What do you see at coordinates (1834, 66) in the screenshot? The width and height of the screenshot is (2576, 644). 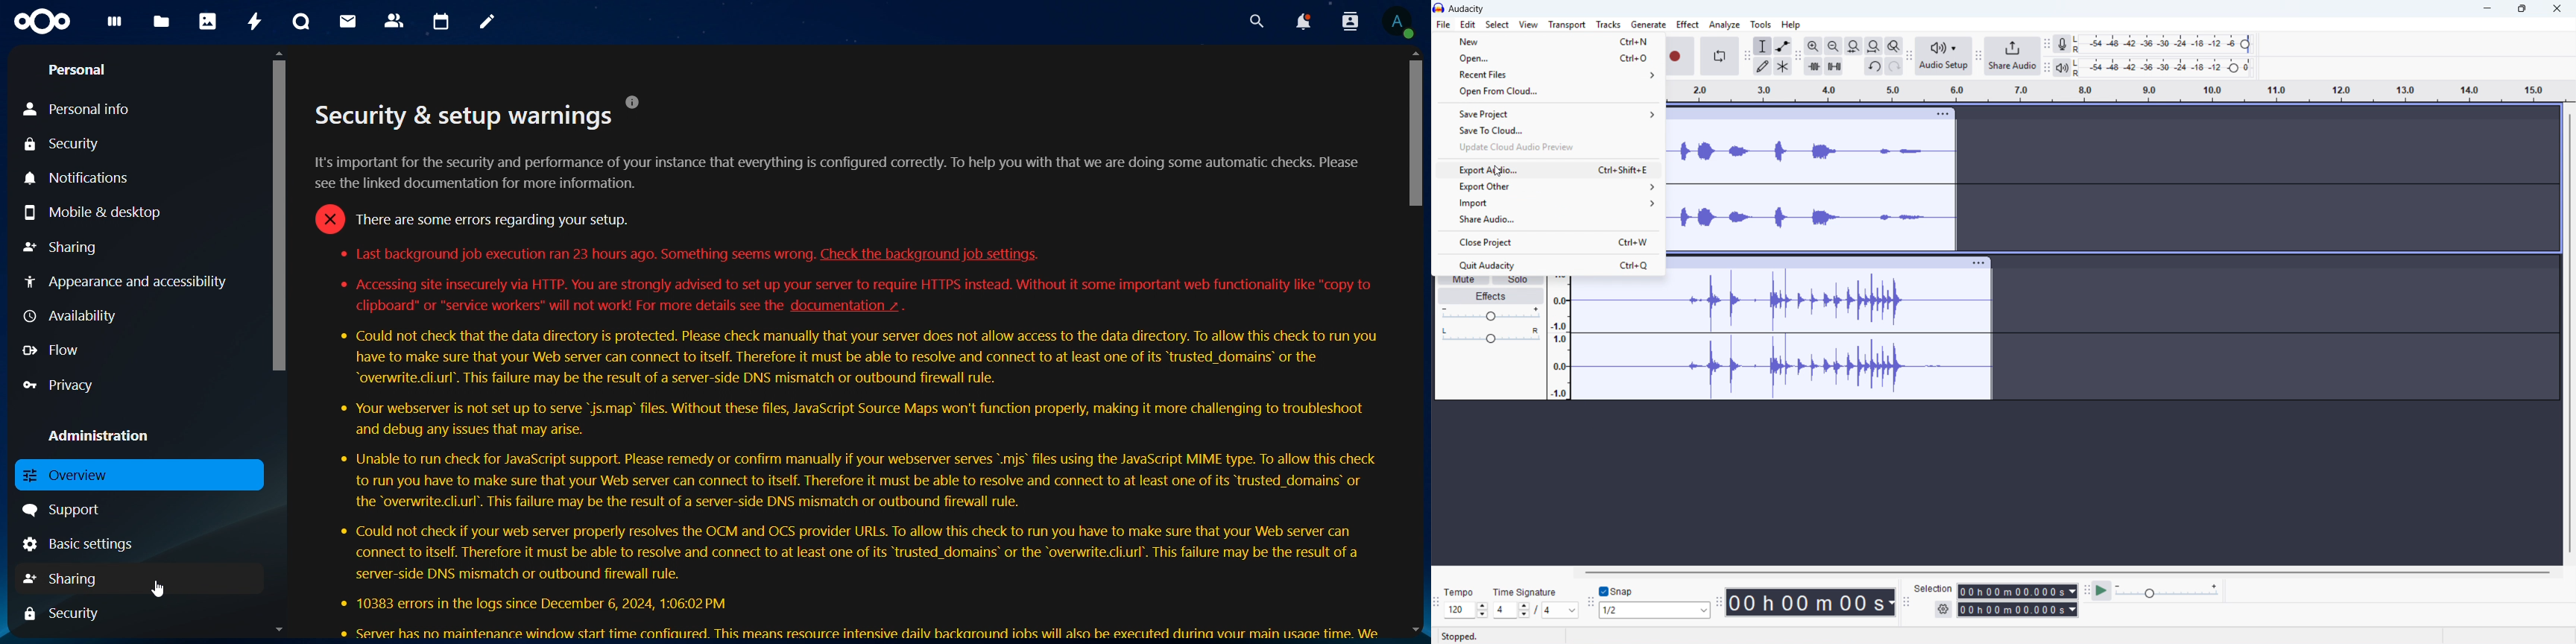 I see `Silence audio selection ` at bounding box center [1834, 66].